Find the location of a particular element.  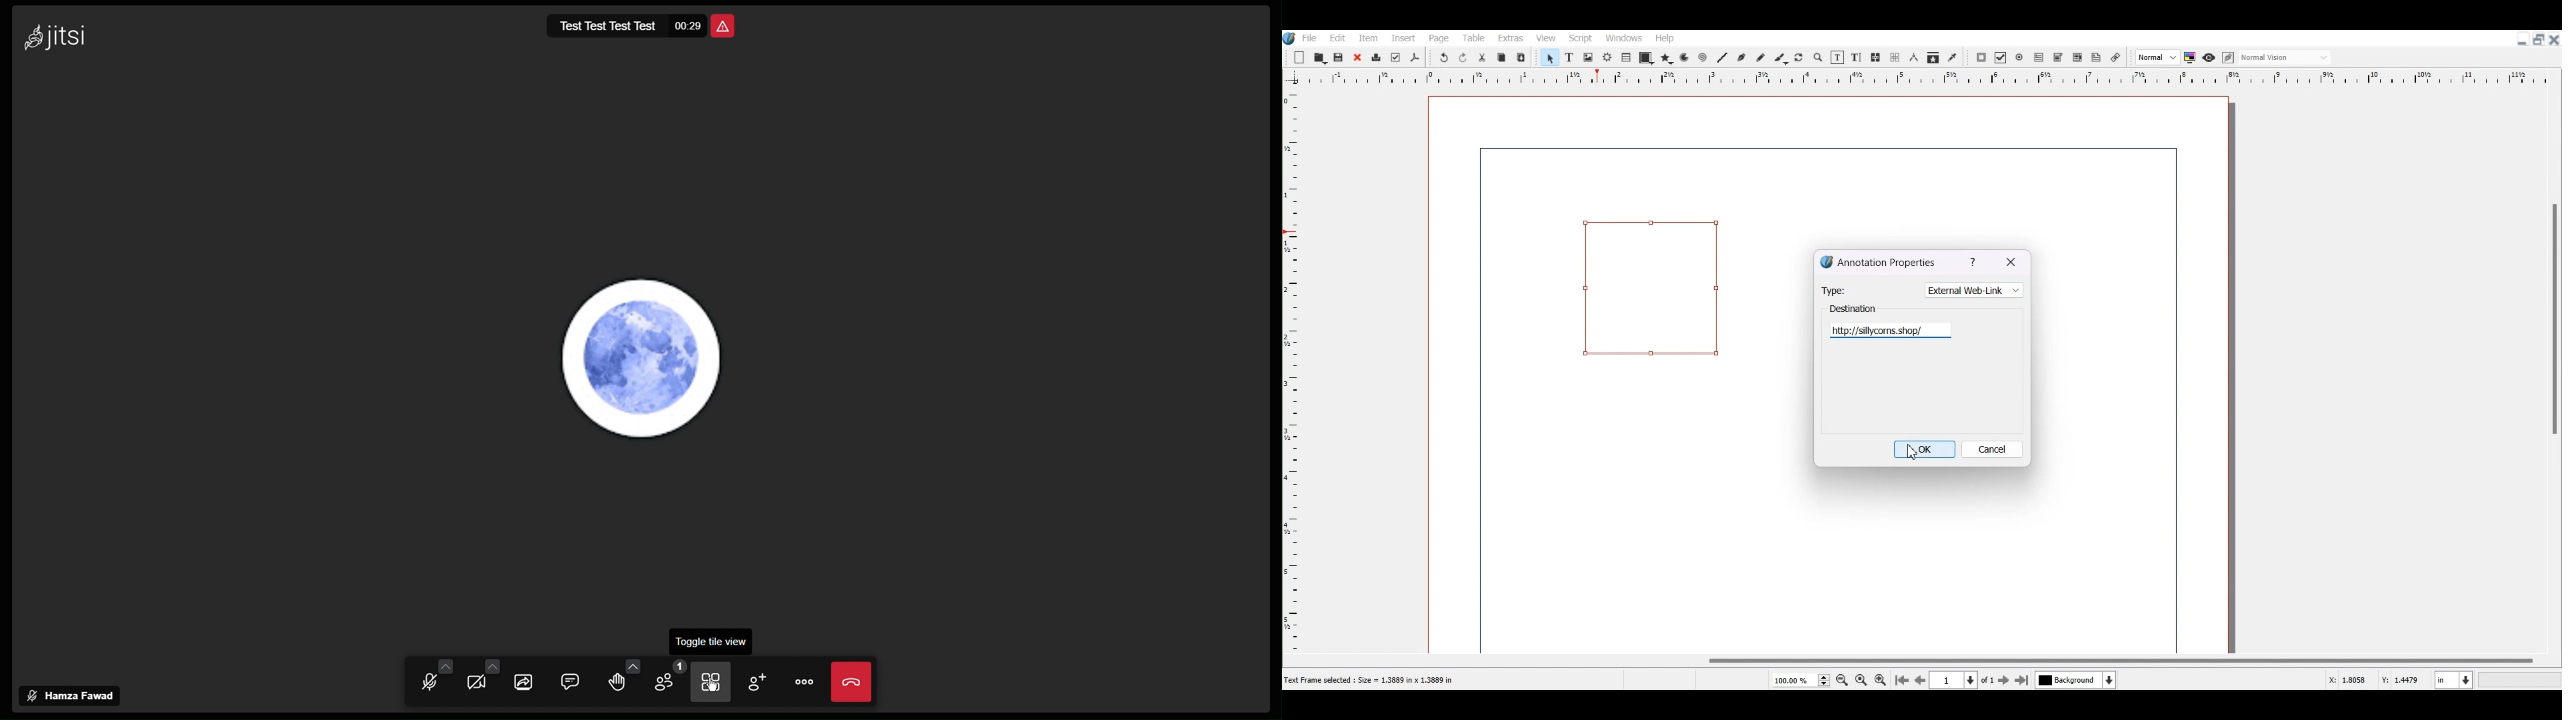

Text is located at coordinates (1885, 331).